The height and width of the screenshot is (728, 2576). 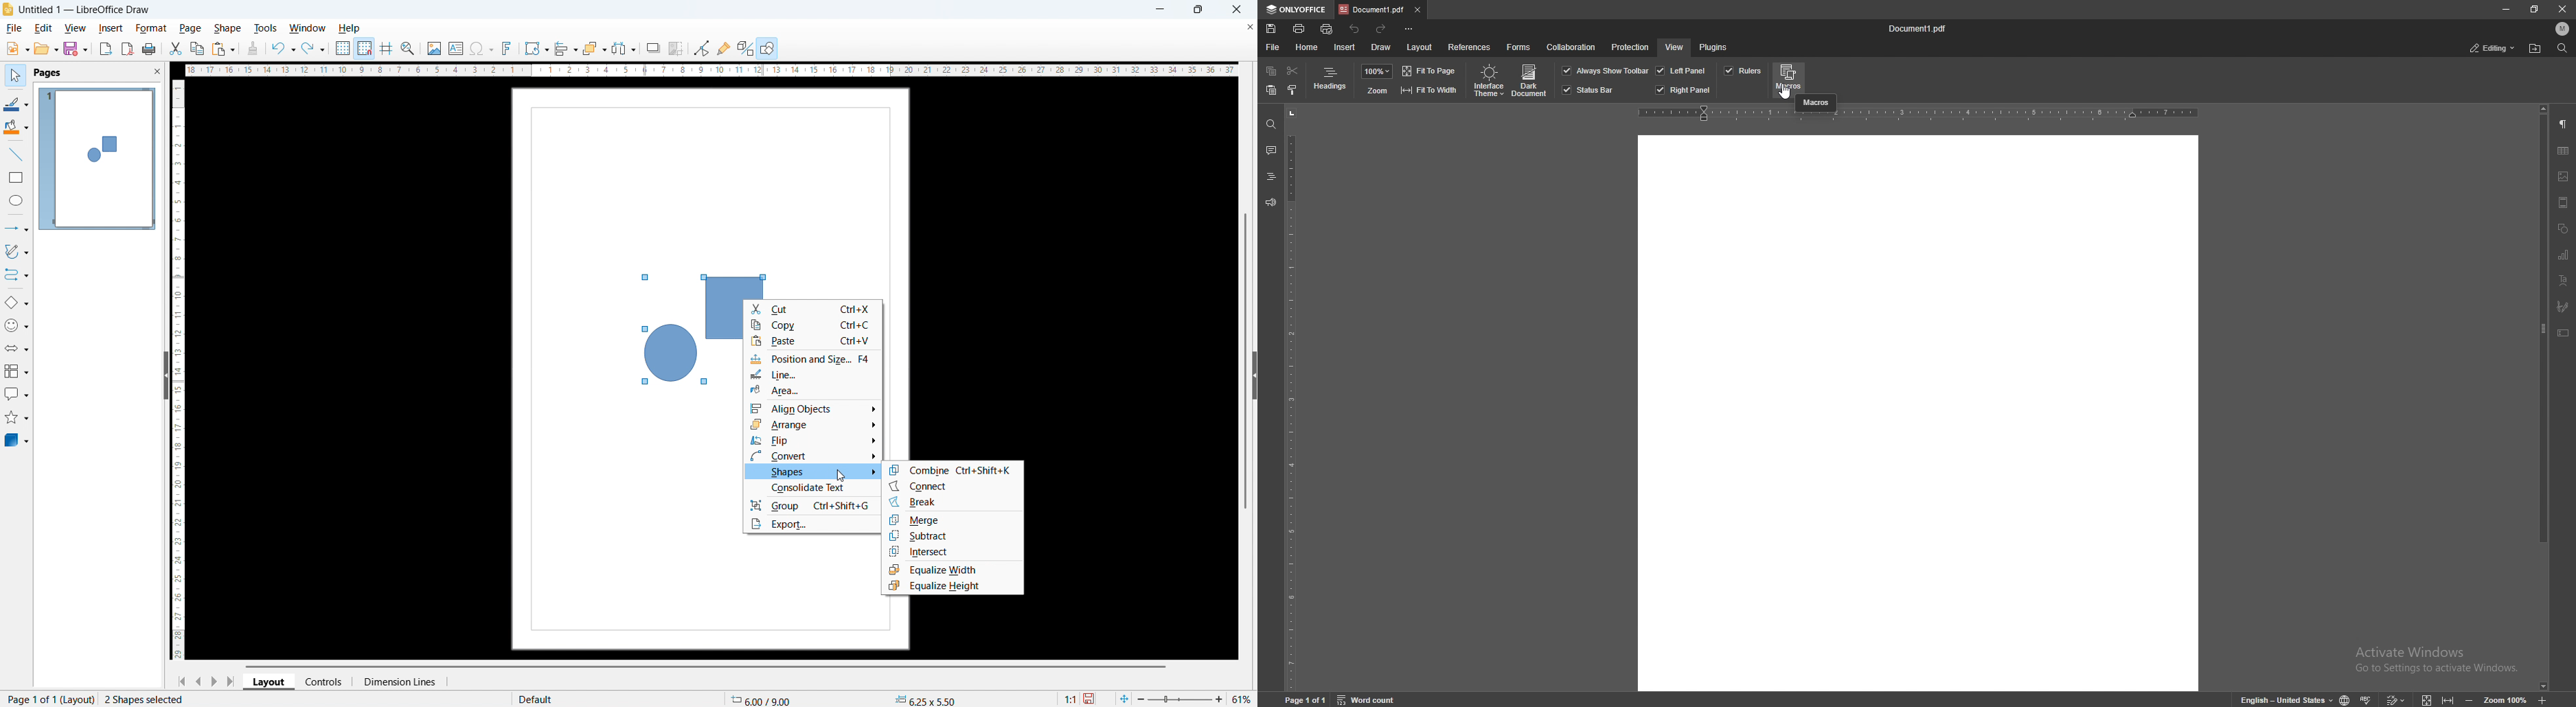 What do you see at coordinates (1589, 90) in the screenshot?
I see `status bar` at bounding box center [1589, 90].